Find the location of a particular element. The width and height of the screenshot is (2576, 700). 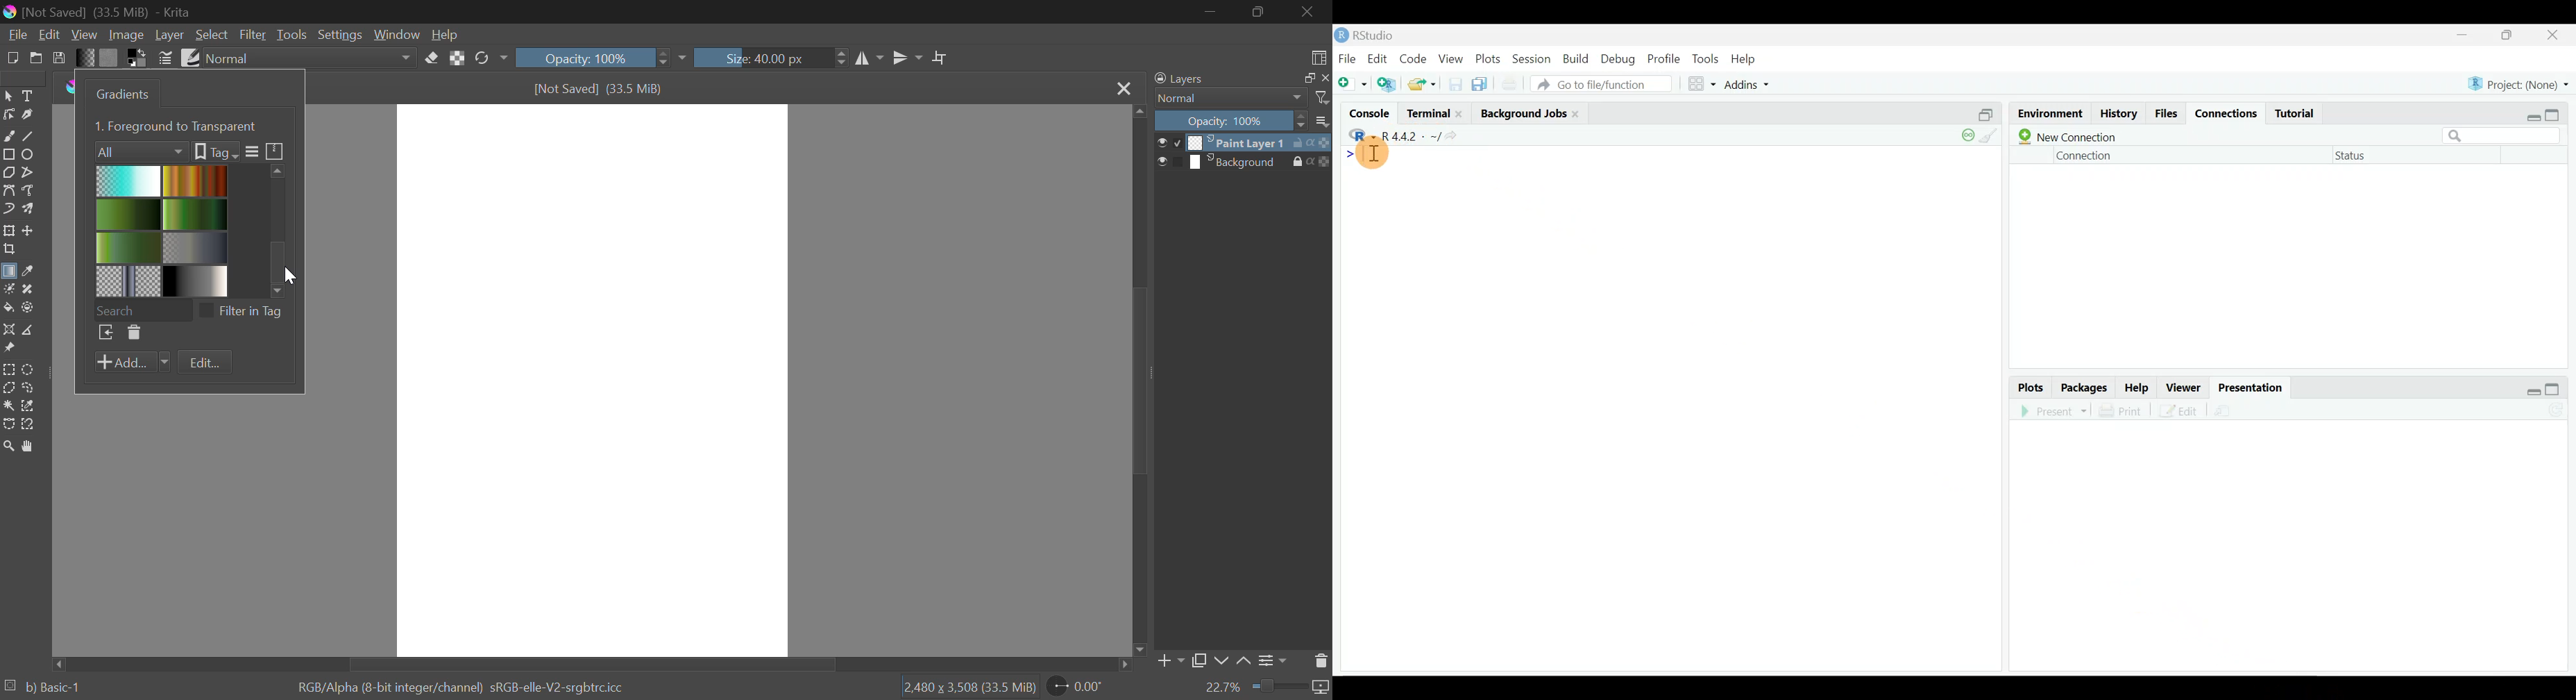

Profile is located at coordinates (1664, 58).